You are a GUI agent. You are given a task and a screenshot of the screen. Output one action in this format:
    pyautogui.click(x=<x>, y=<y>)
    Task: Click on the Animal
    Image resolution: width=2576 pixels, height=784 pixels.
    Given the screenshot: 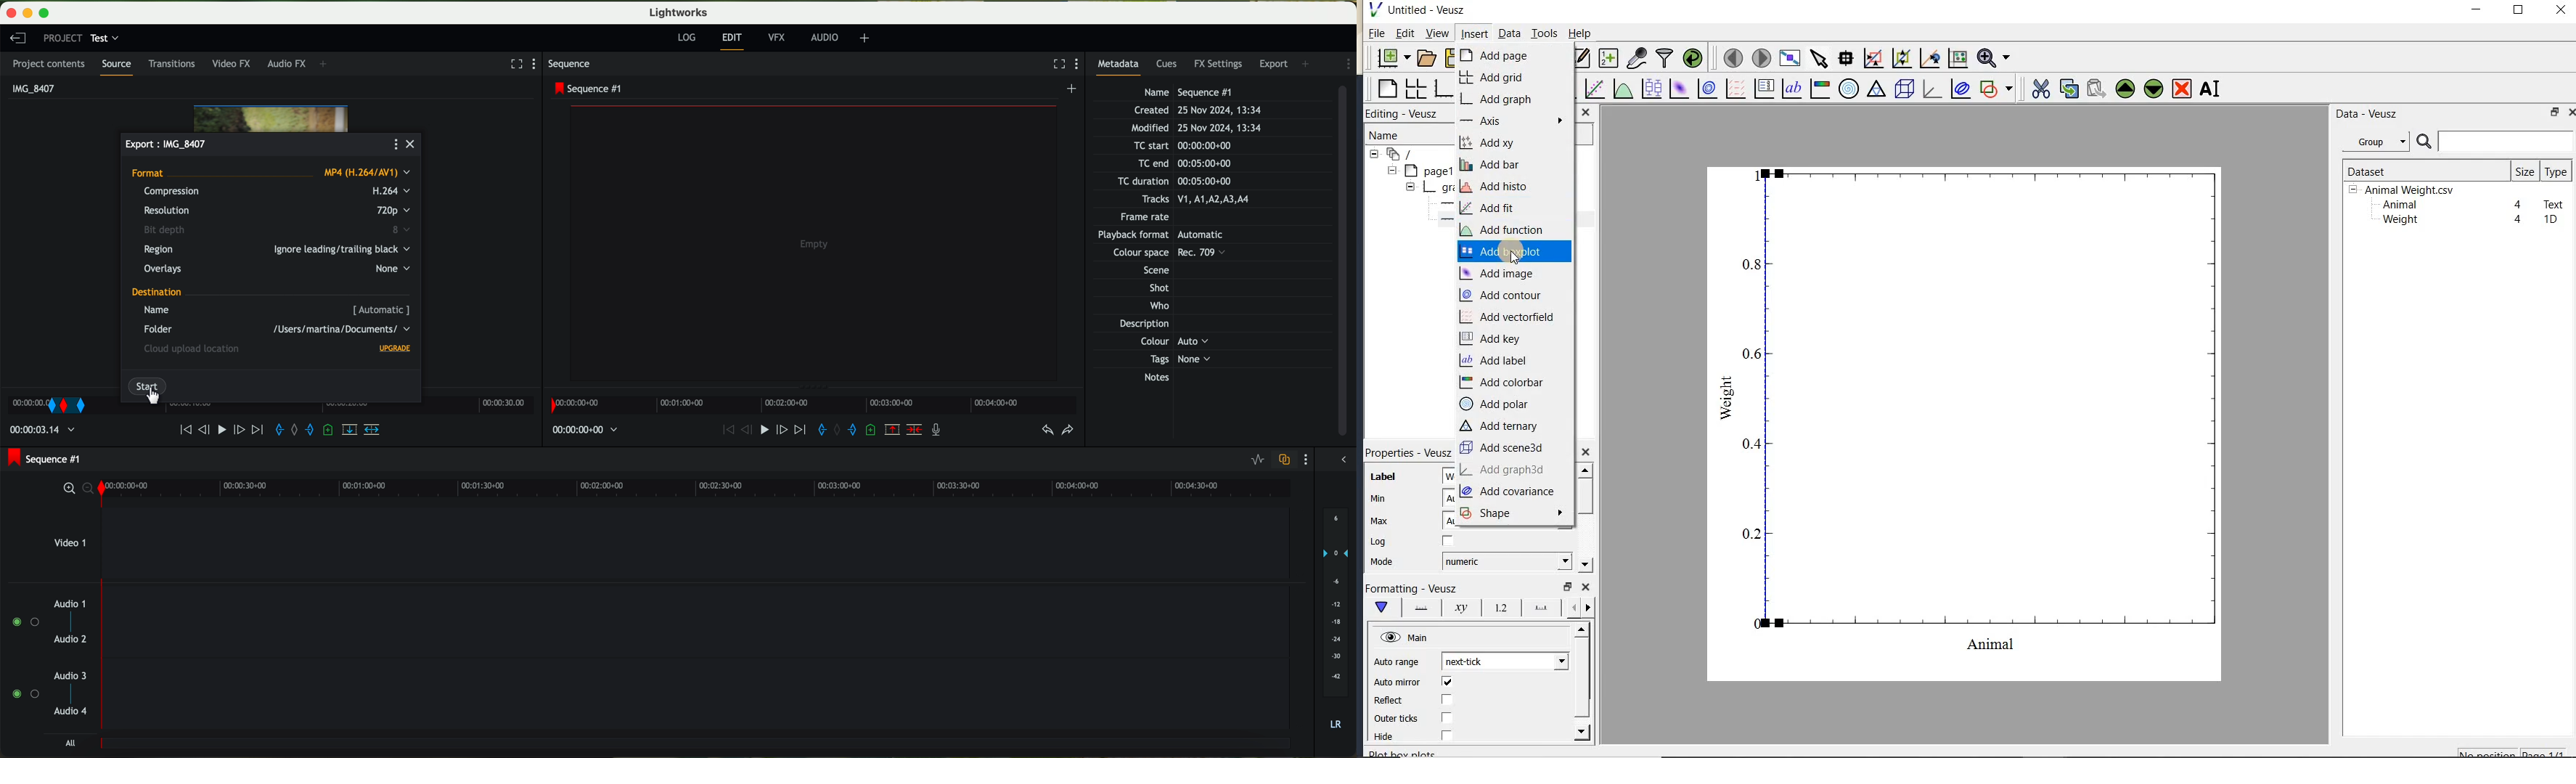 What is the action you would take?
    pyautogui.click(x=2398, y=205)
    